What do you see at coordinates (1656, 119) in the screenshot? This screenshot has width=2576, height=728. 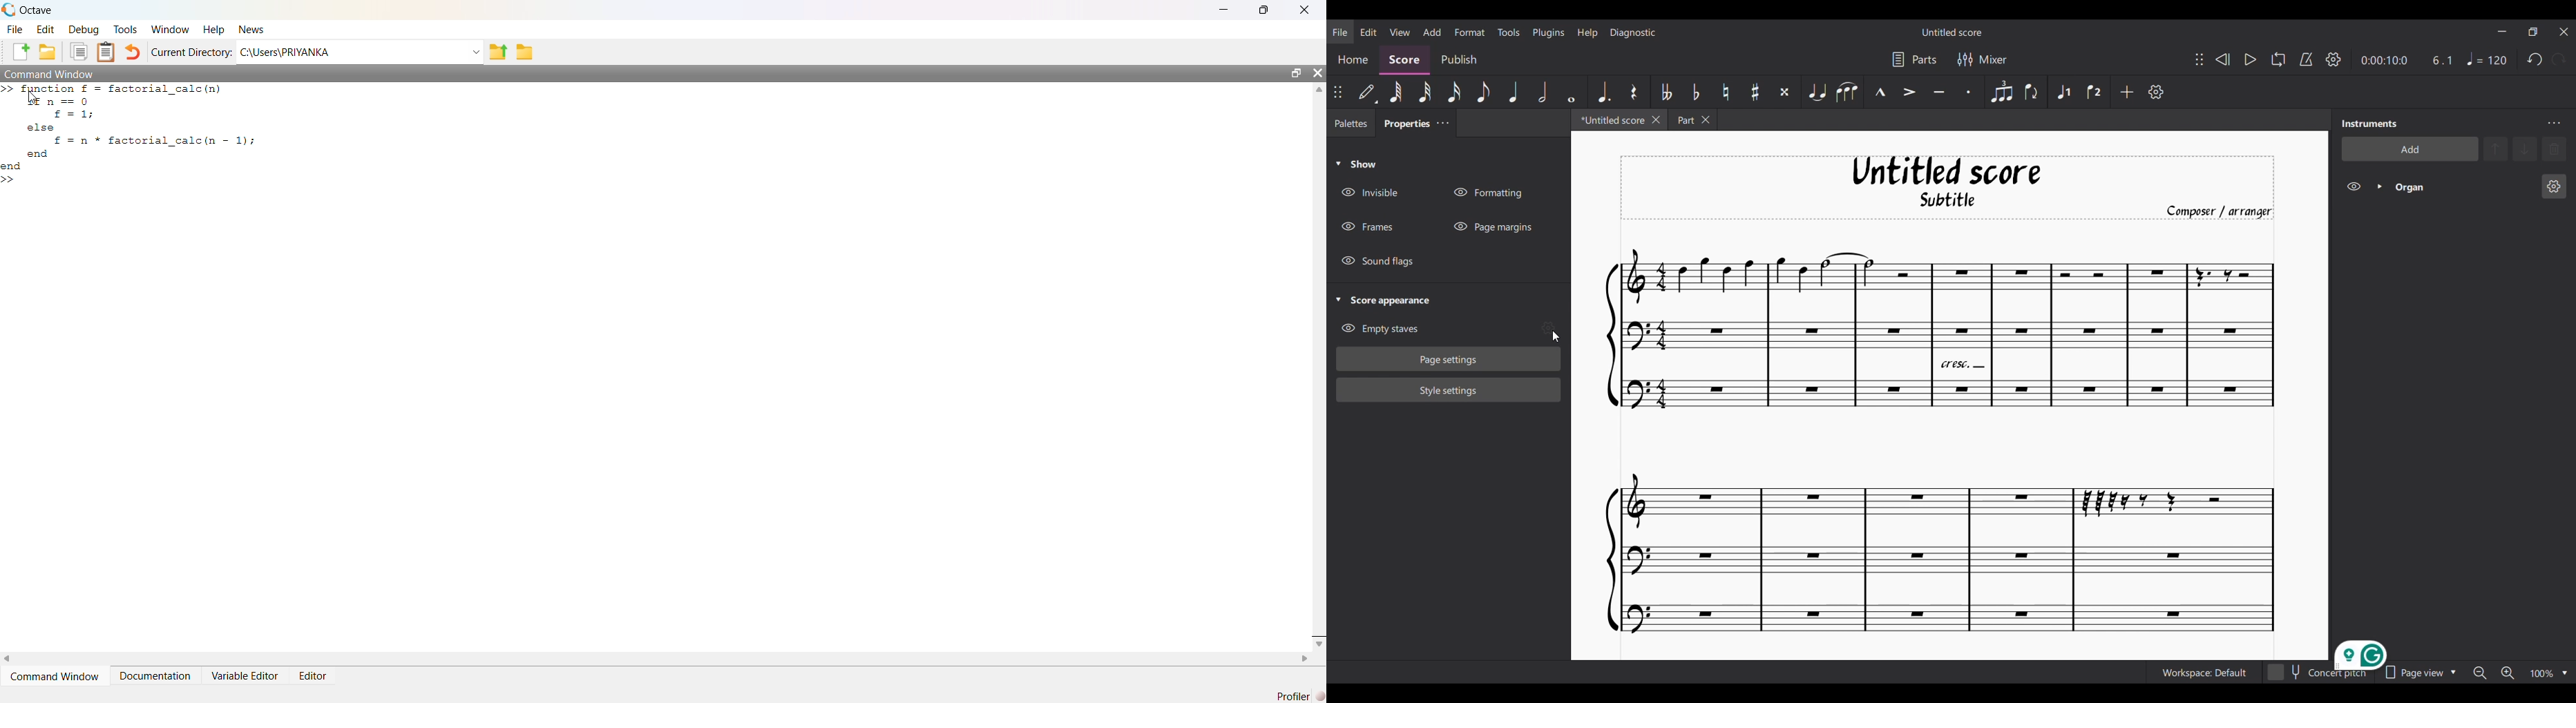 I see `Close current tab` at bounding box center [1656, 119].